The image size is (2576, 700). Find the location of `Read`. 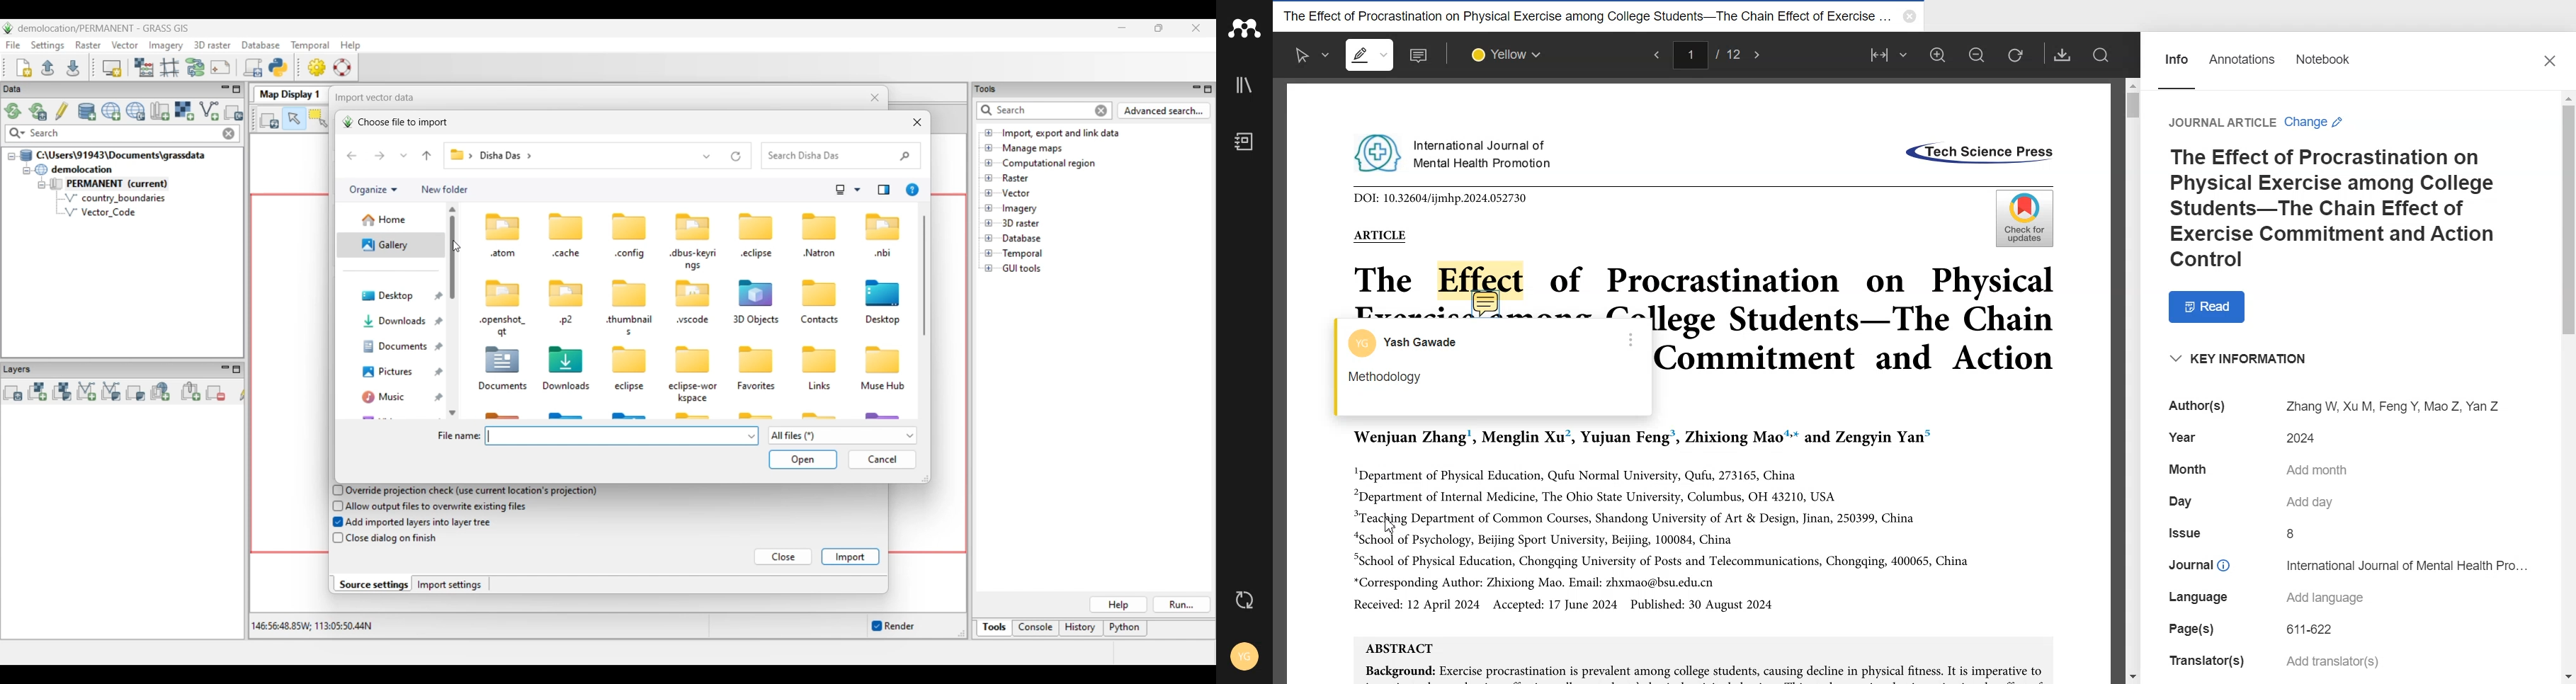

Read is located at coordinates (2215, 307).